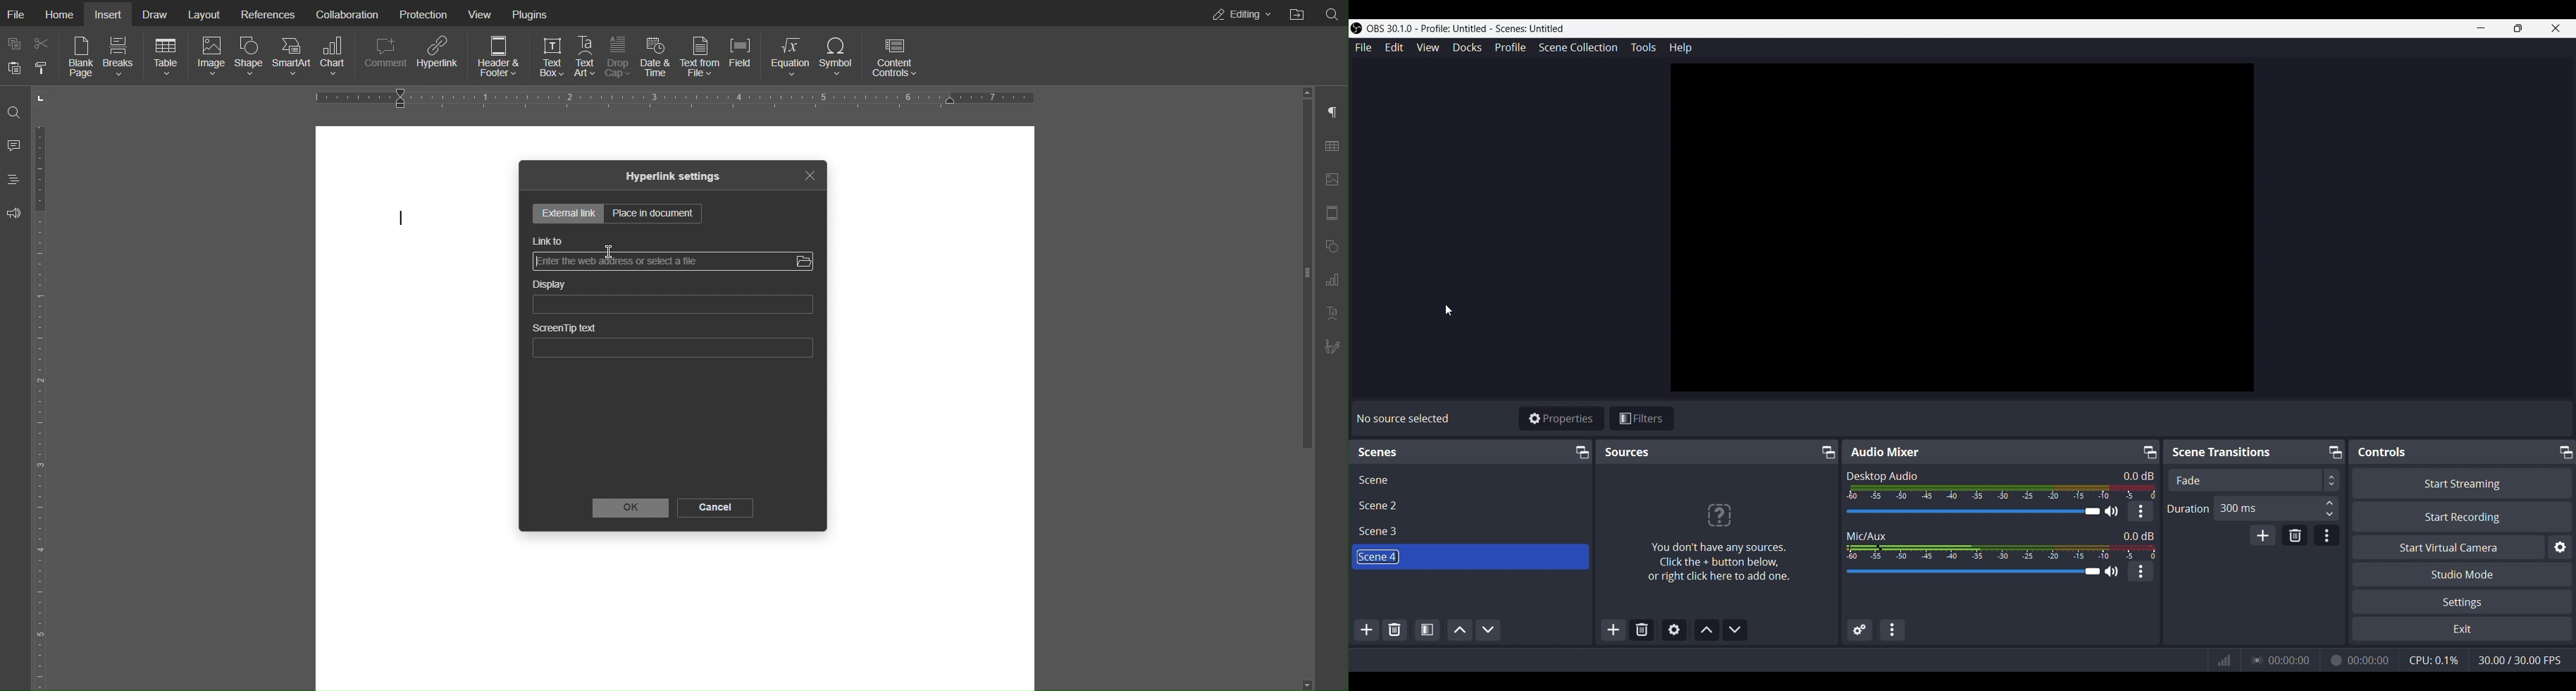 The height and width of the screenshot is (700, 2576). Describe the element at coordinates (27, 56) in the screenshot. I see `Copy Paste Options` at that location.